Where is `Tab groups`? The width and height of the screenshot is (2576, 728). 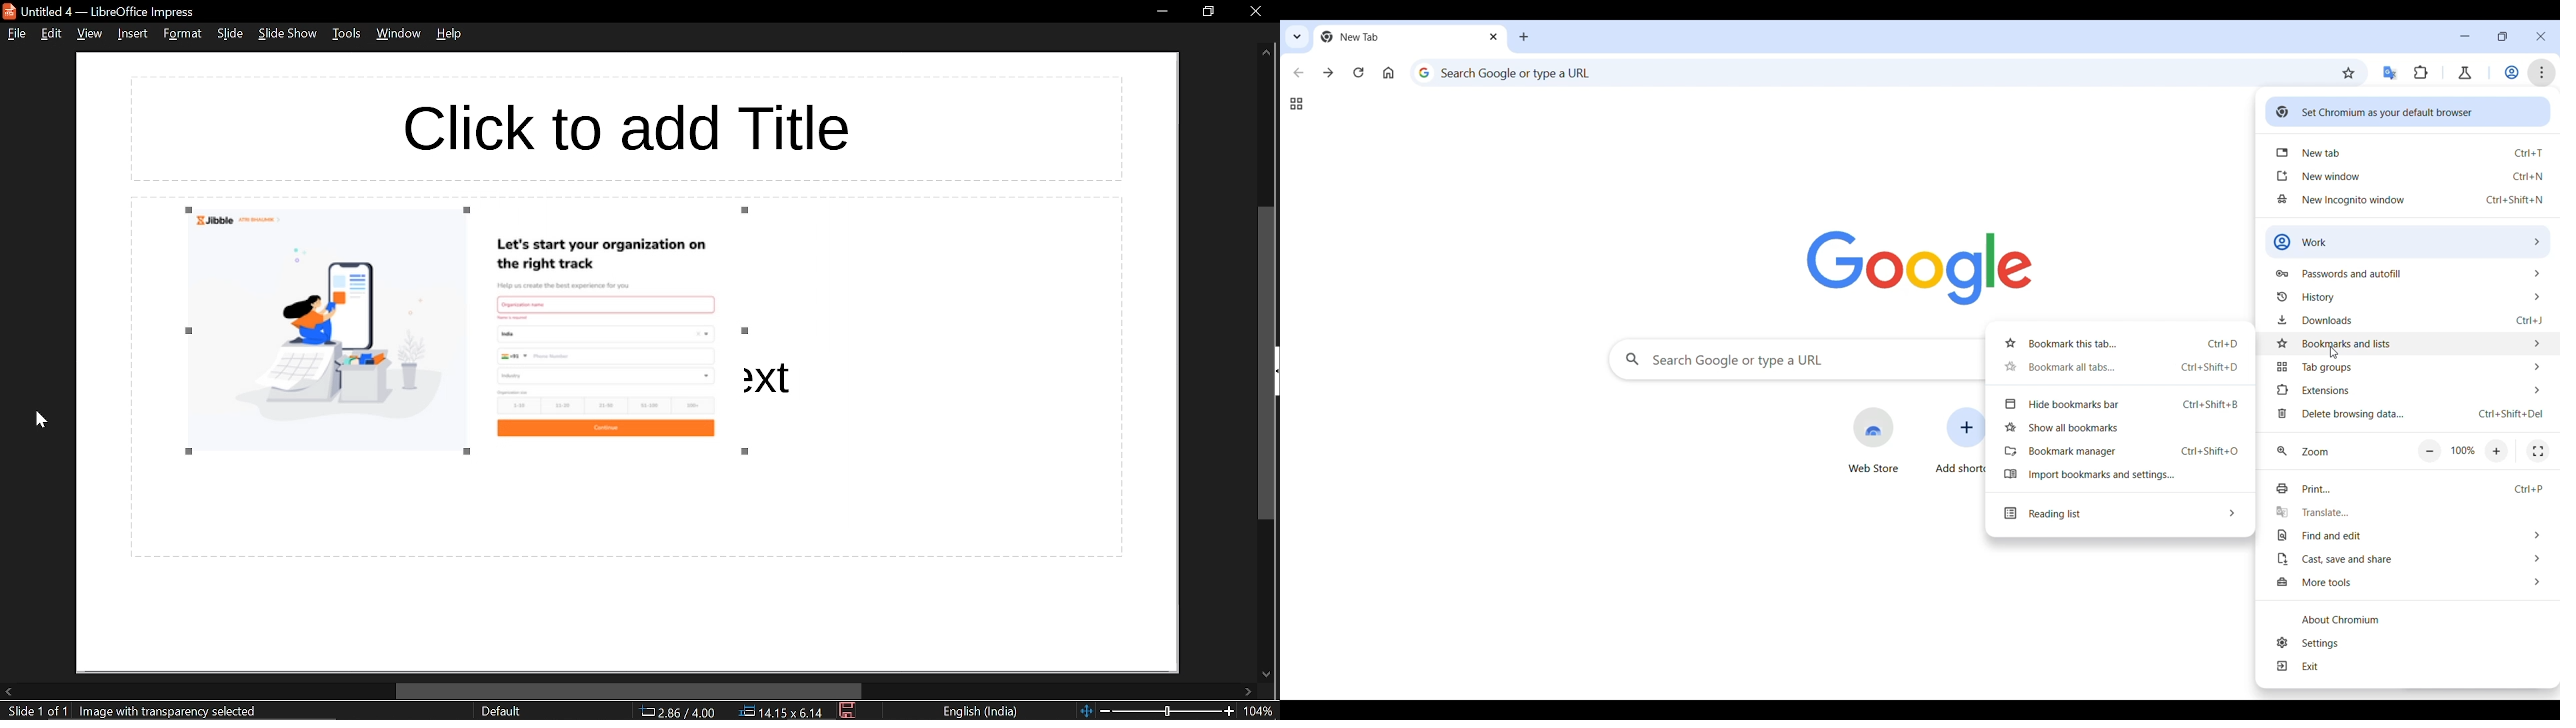 Tab groups is located at coordinates (2410, 369).